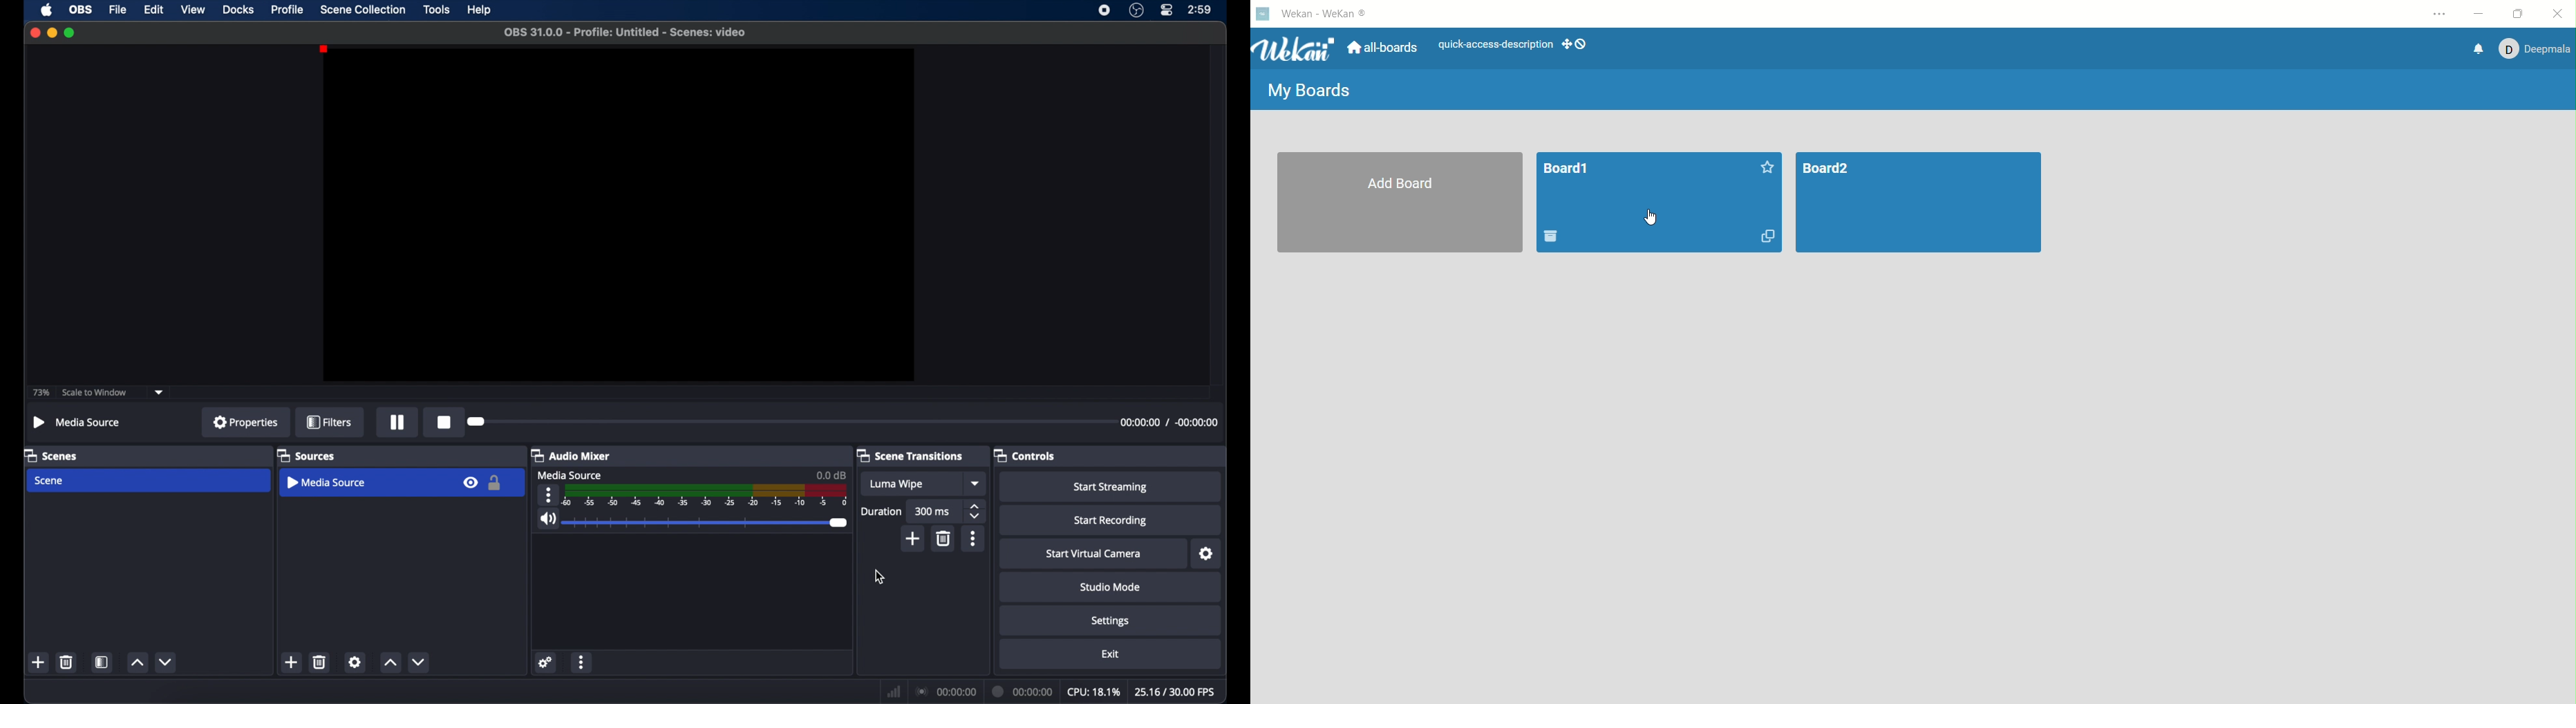  What do you see at coordinates (582, 662) in the screenshot?
I see `more options` at bounding box center [582, 662].